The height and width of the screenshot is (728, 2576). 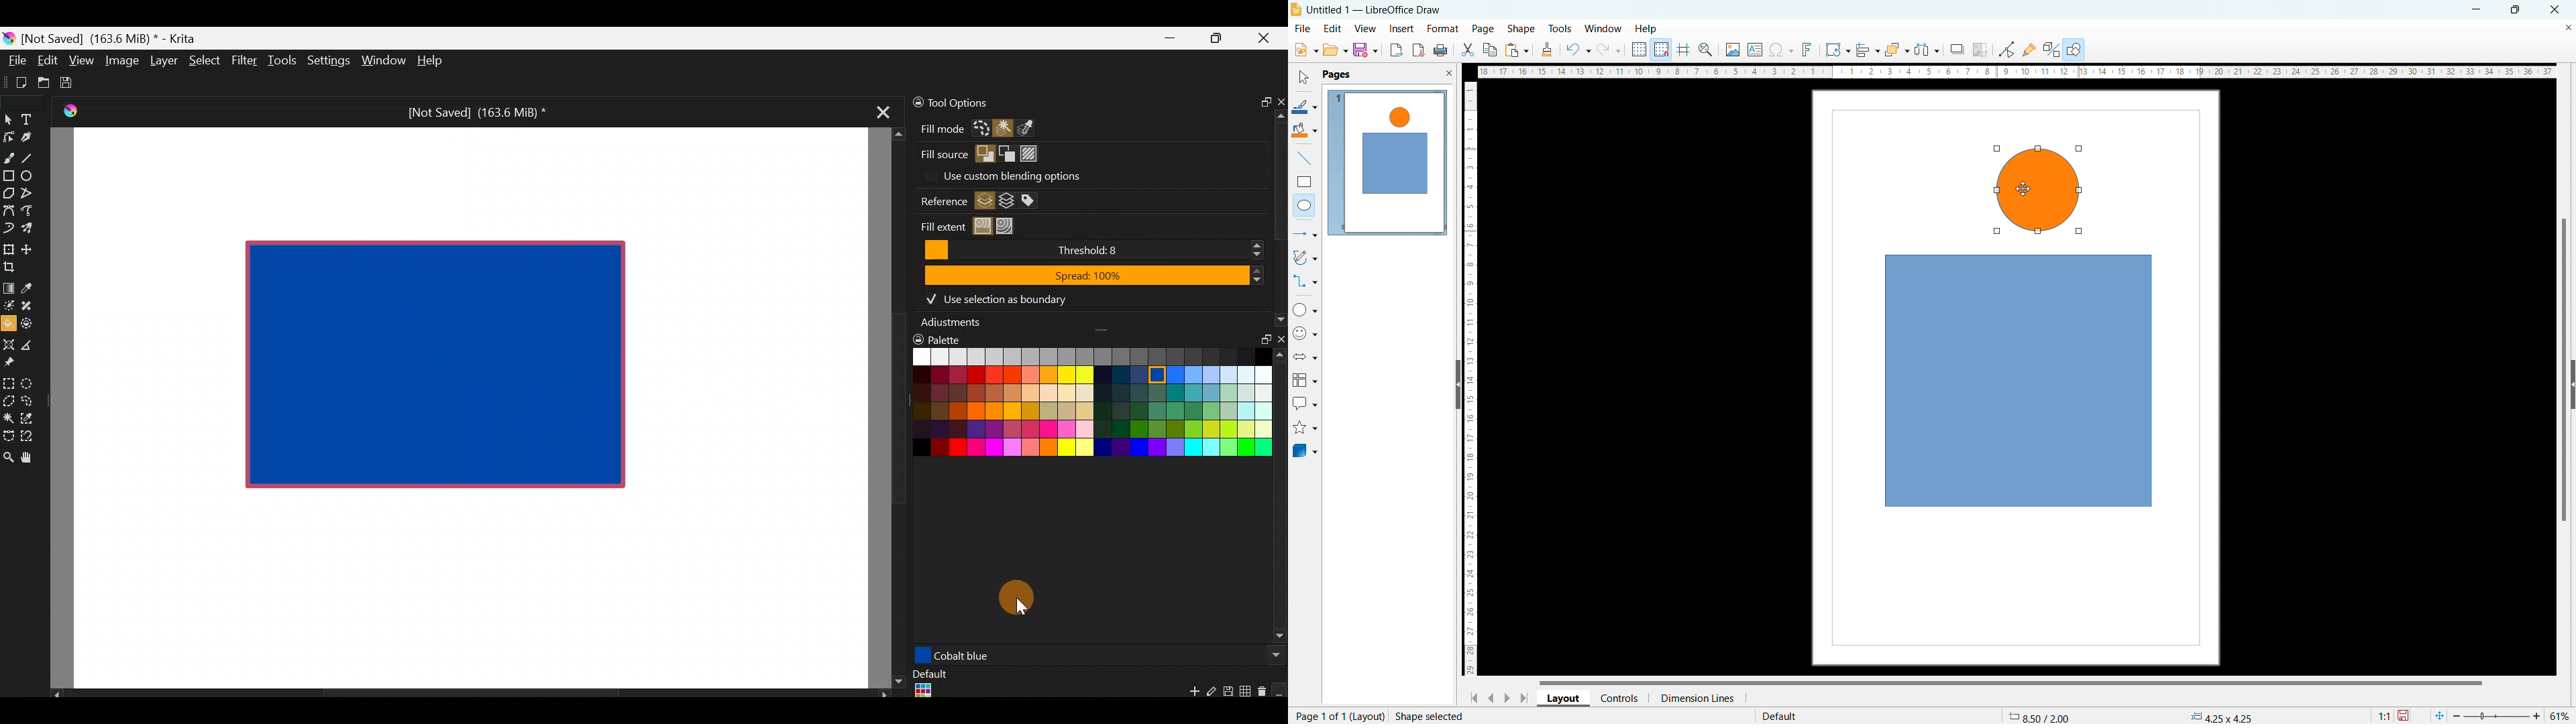 What do you see at coordinates (1366, 715) in the screenshot?
I see `layout` at bounding box center [1366, 715].